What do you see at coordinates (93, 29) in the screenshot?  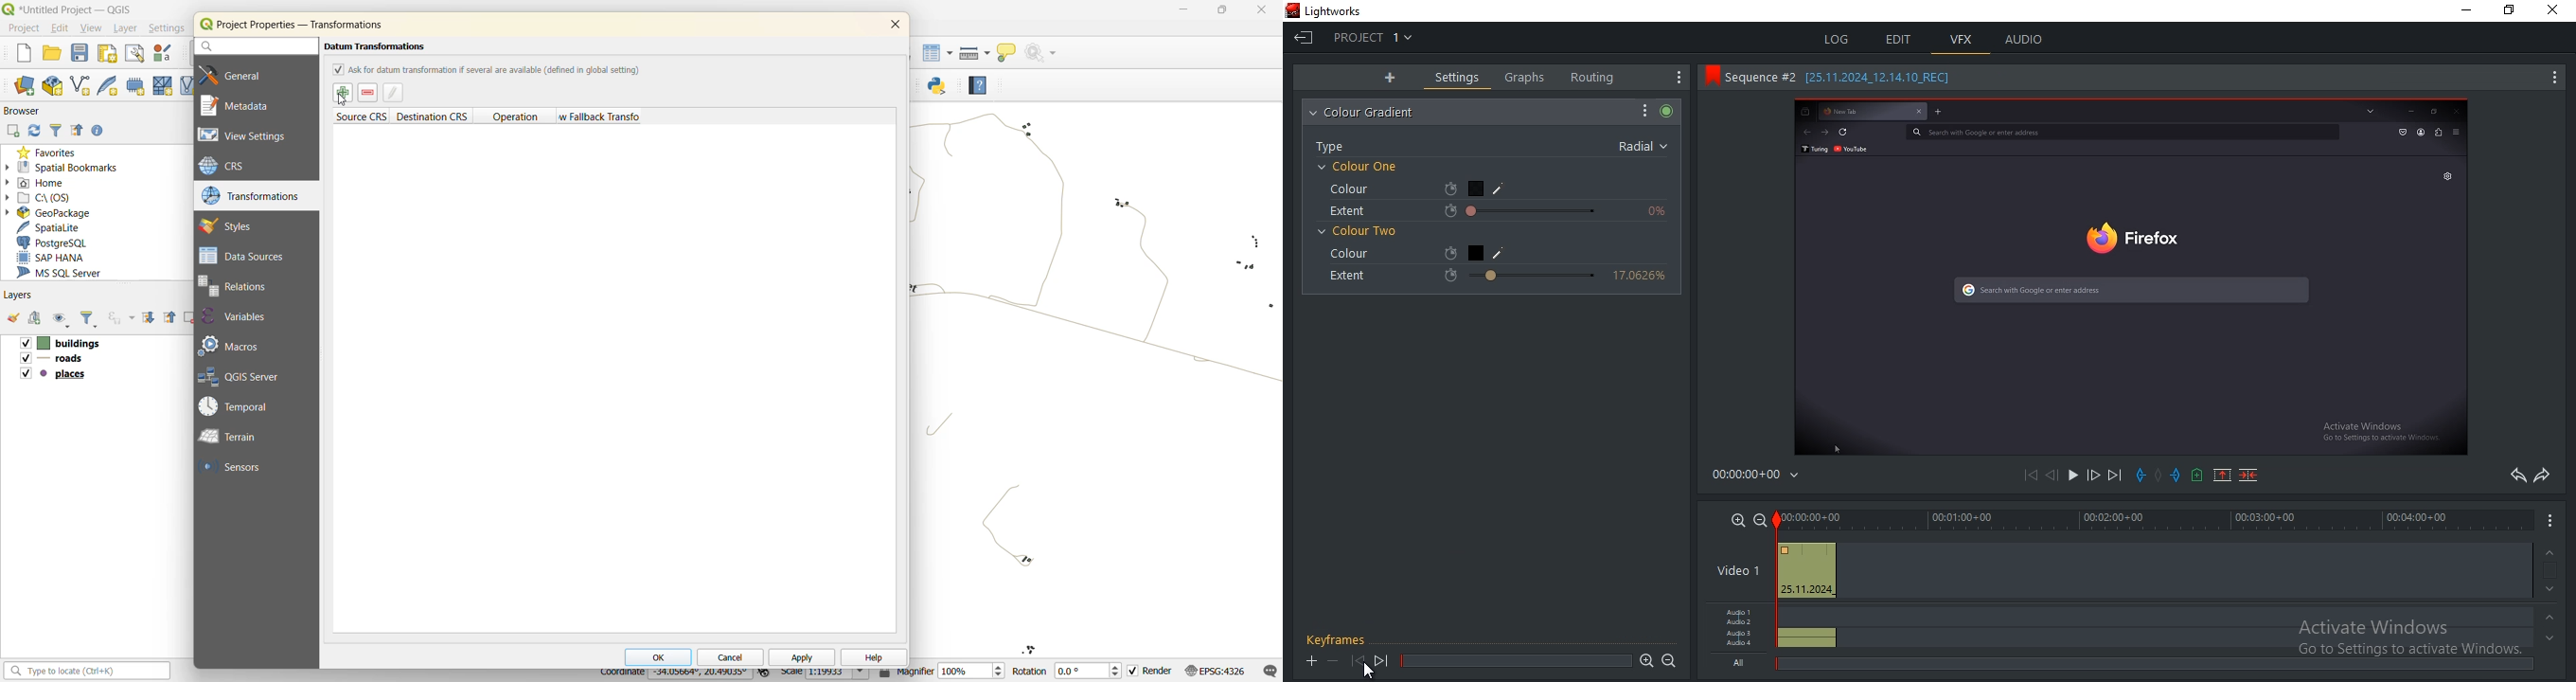 I see `view` at bounding box center [93, 29].